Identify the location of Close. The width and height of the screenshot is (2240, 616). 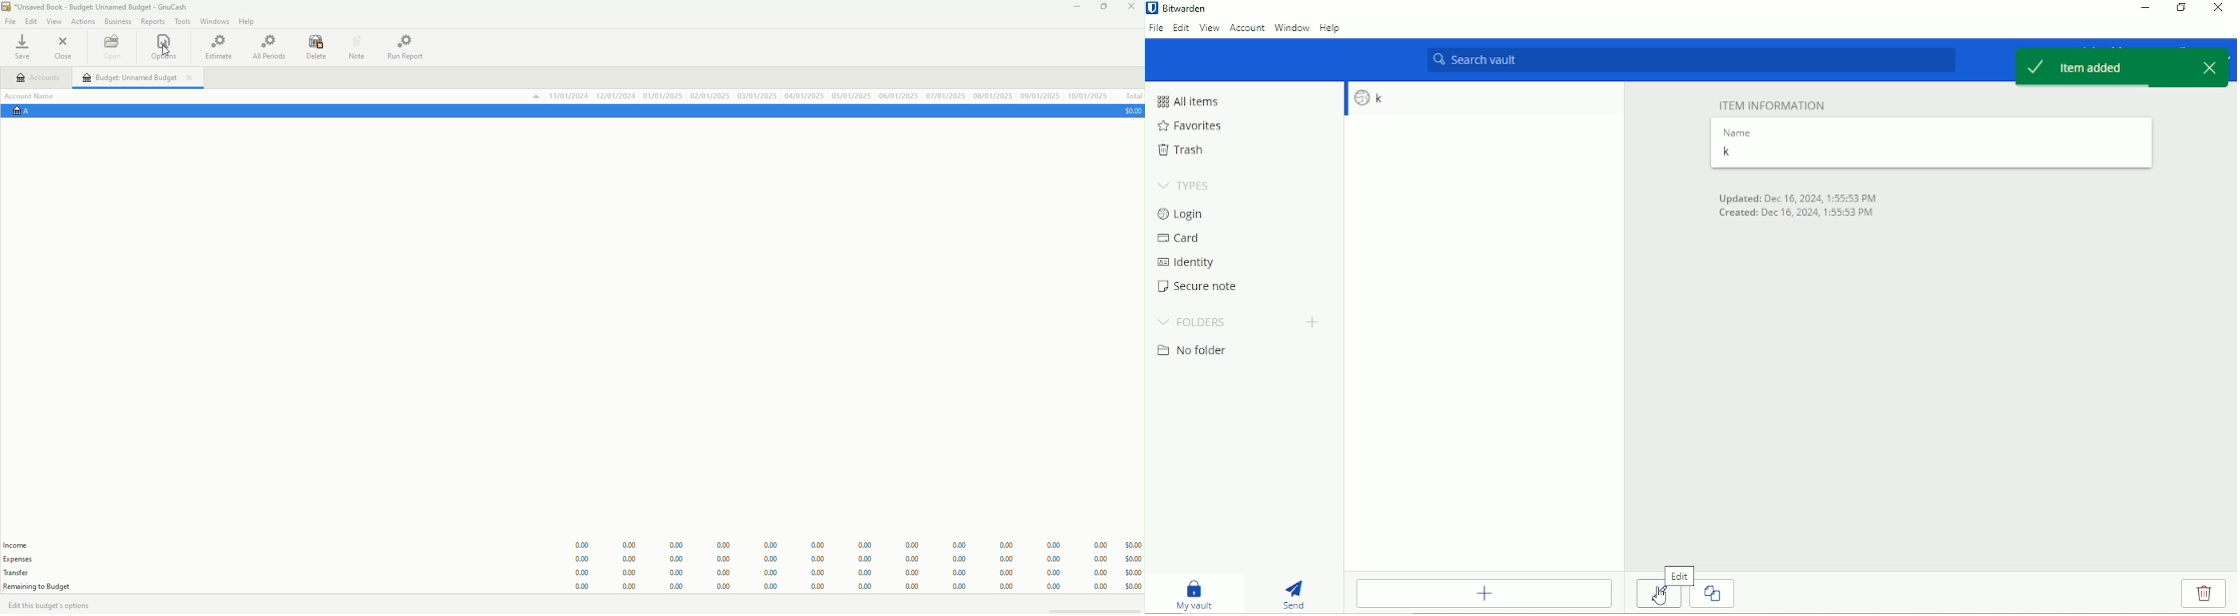
(1131, 8).